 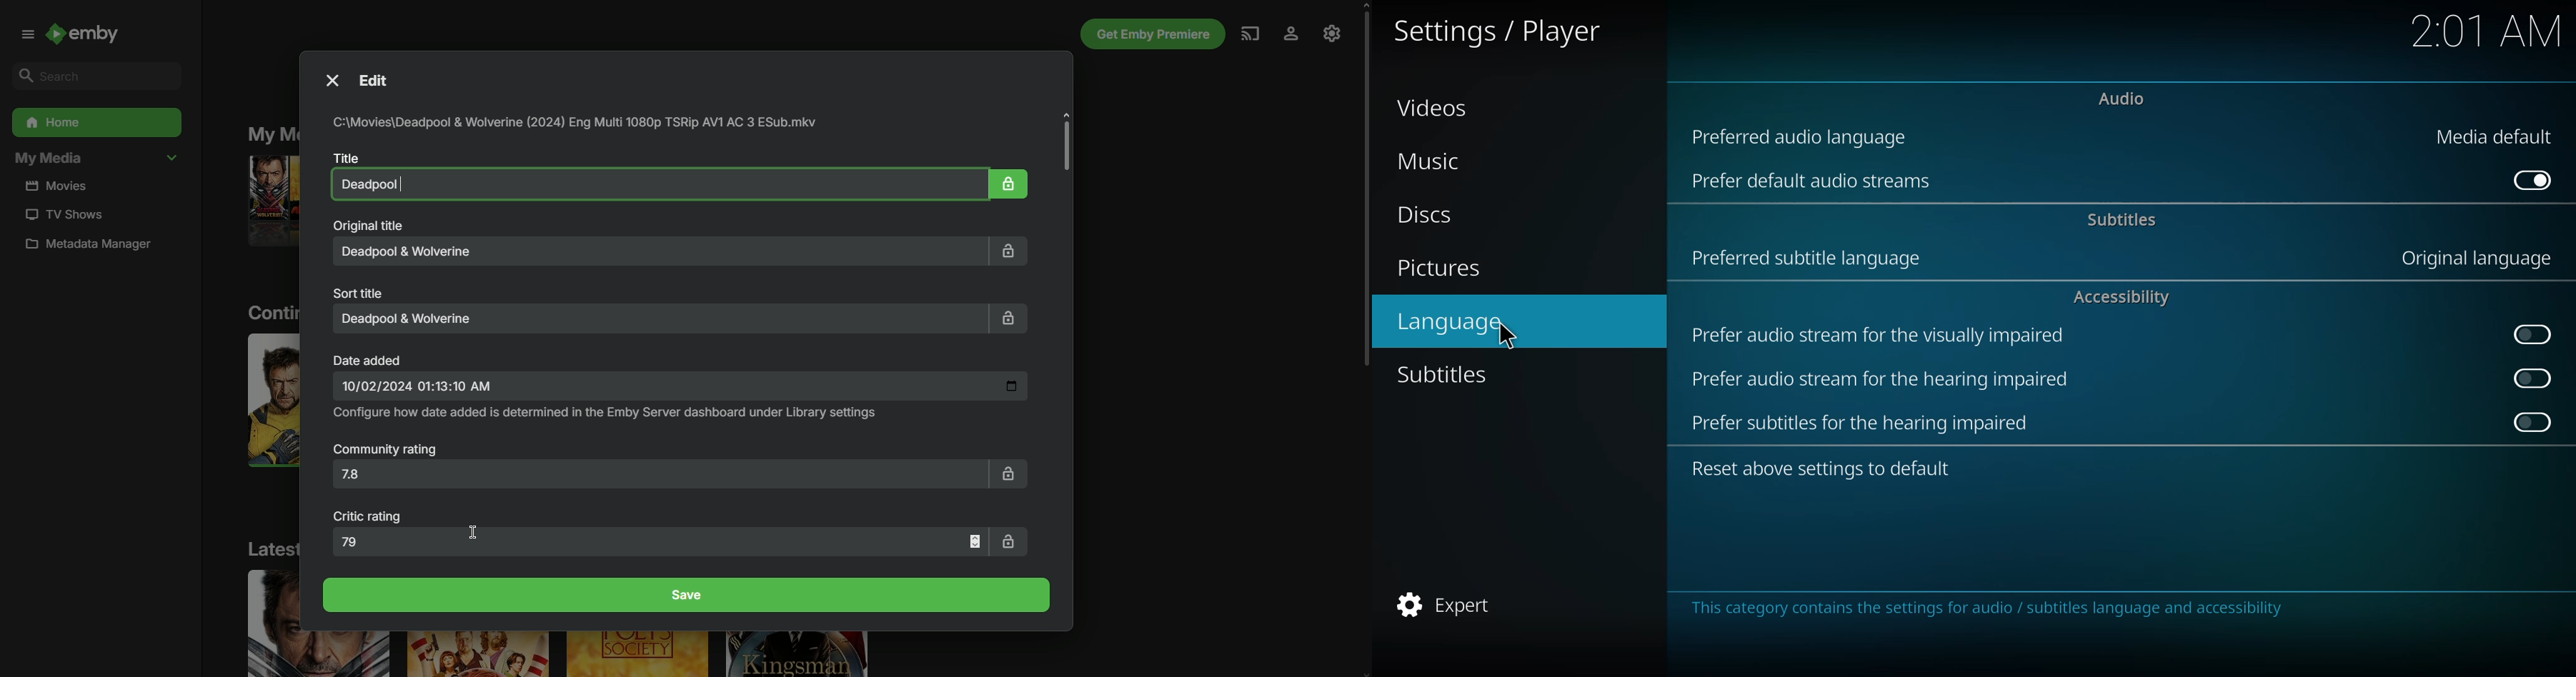 What do you see at coordinates (2121, 298) in the screenshot?
I see `accessibility` at bounding box center [2121, 298].